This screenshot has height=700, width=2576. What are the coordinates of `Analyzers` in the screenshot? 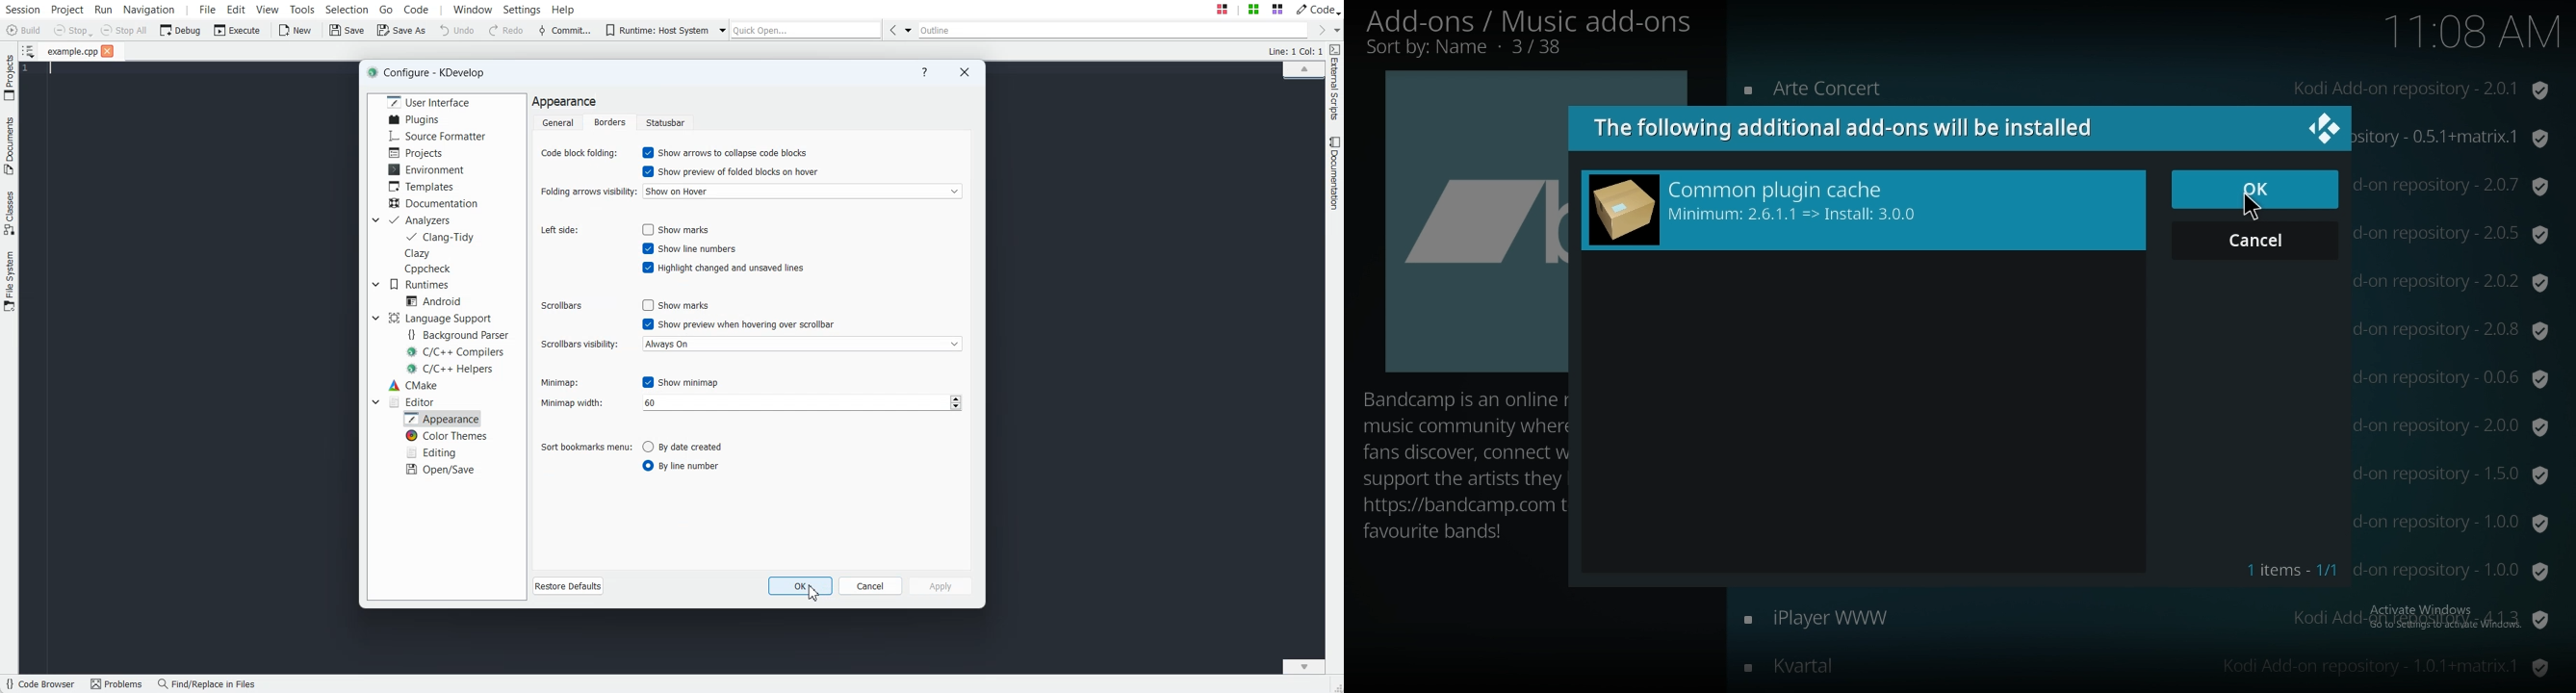 It's located at (419, 220).